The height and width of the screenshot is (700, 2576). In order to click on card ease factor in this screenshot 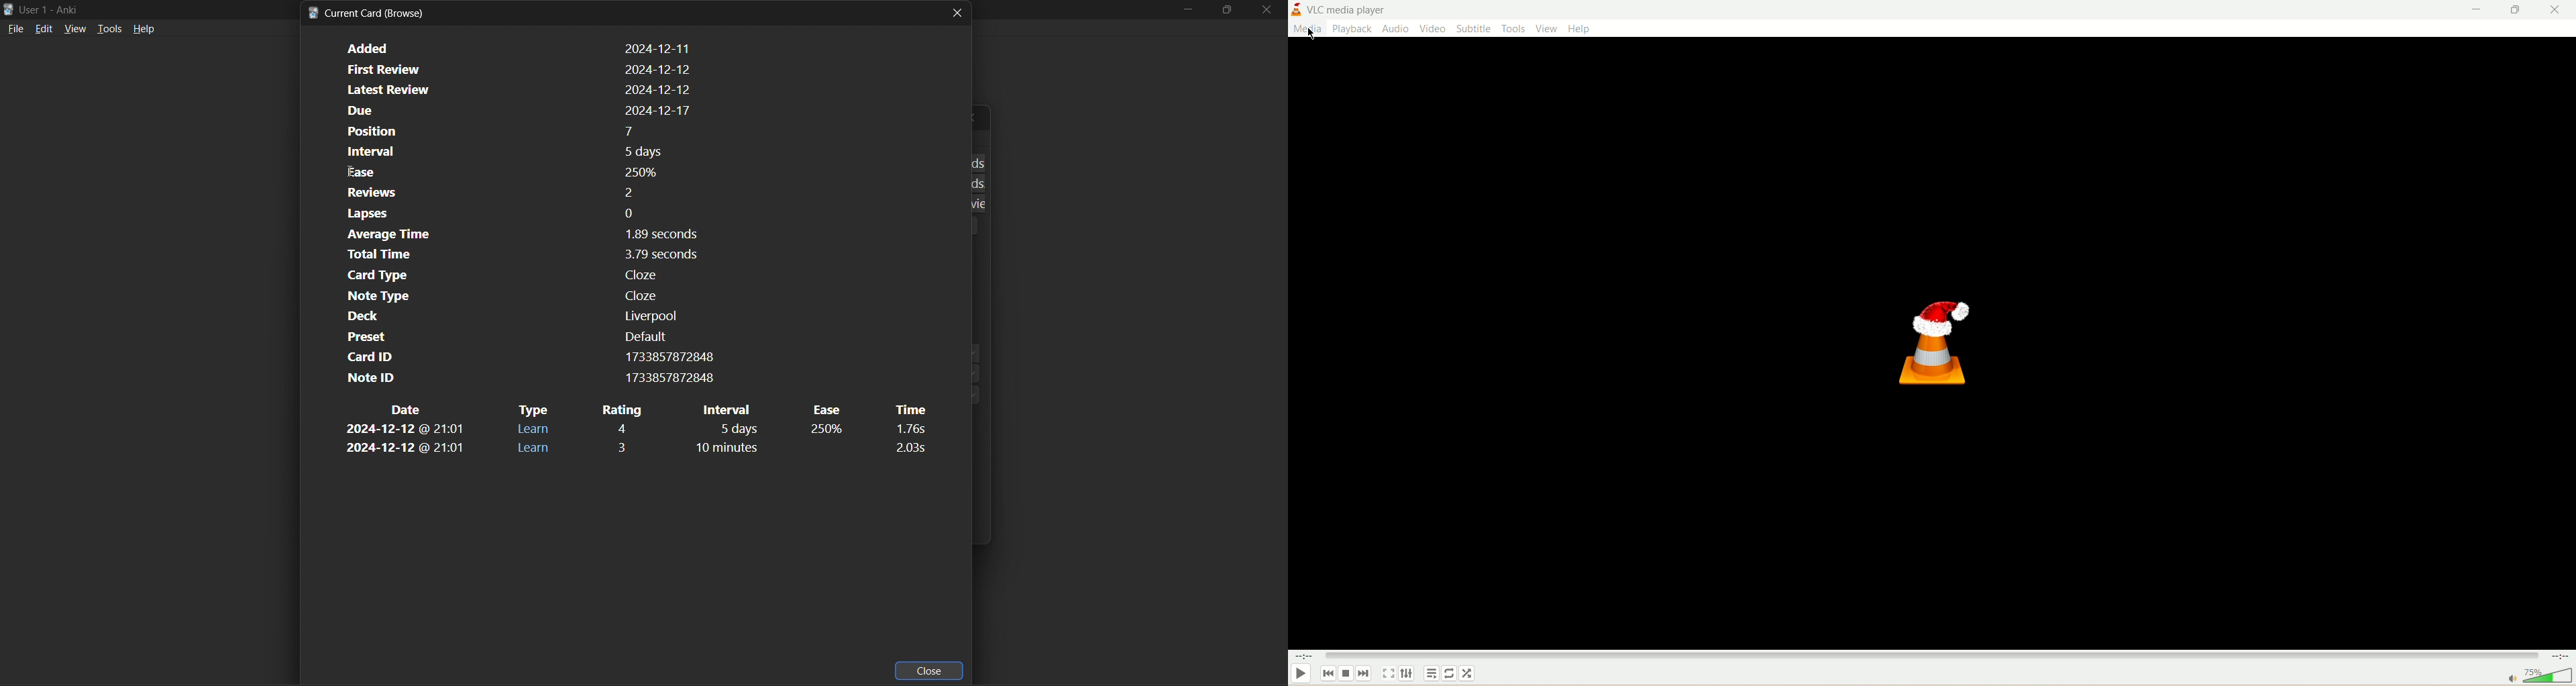, I will do `click(515, 171)`.